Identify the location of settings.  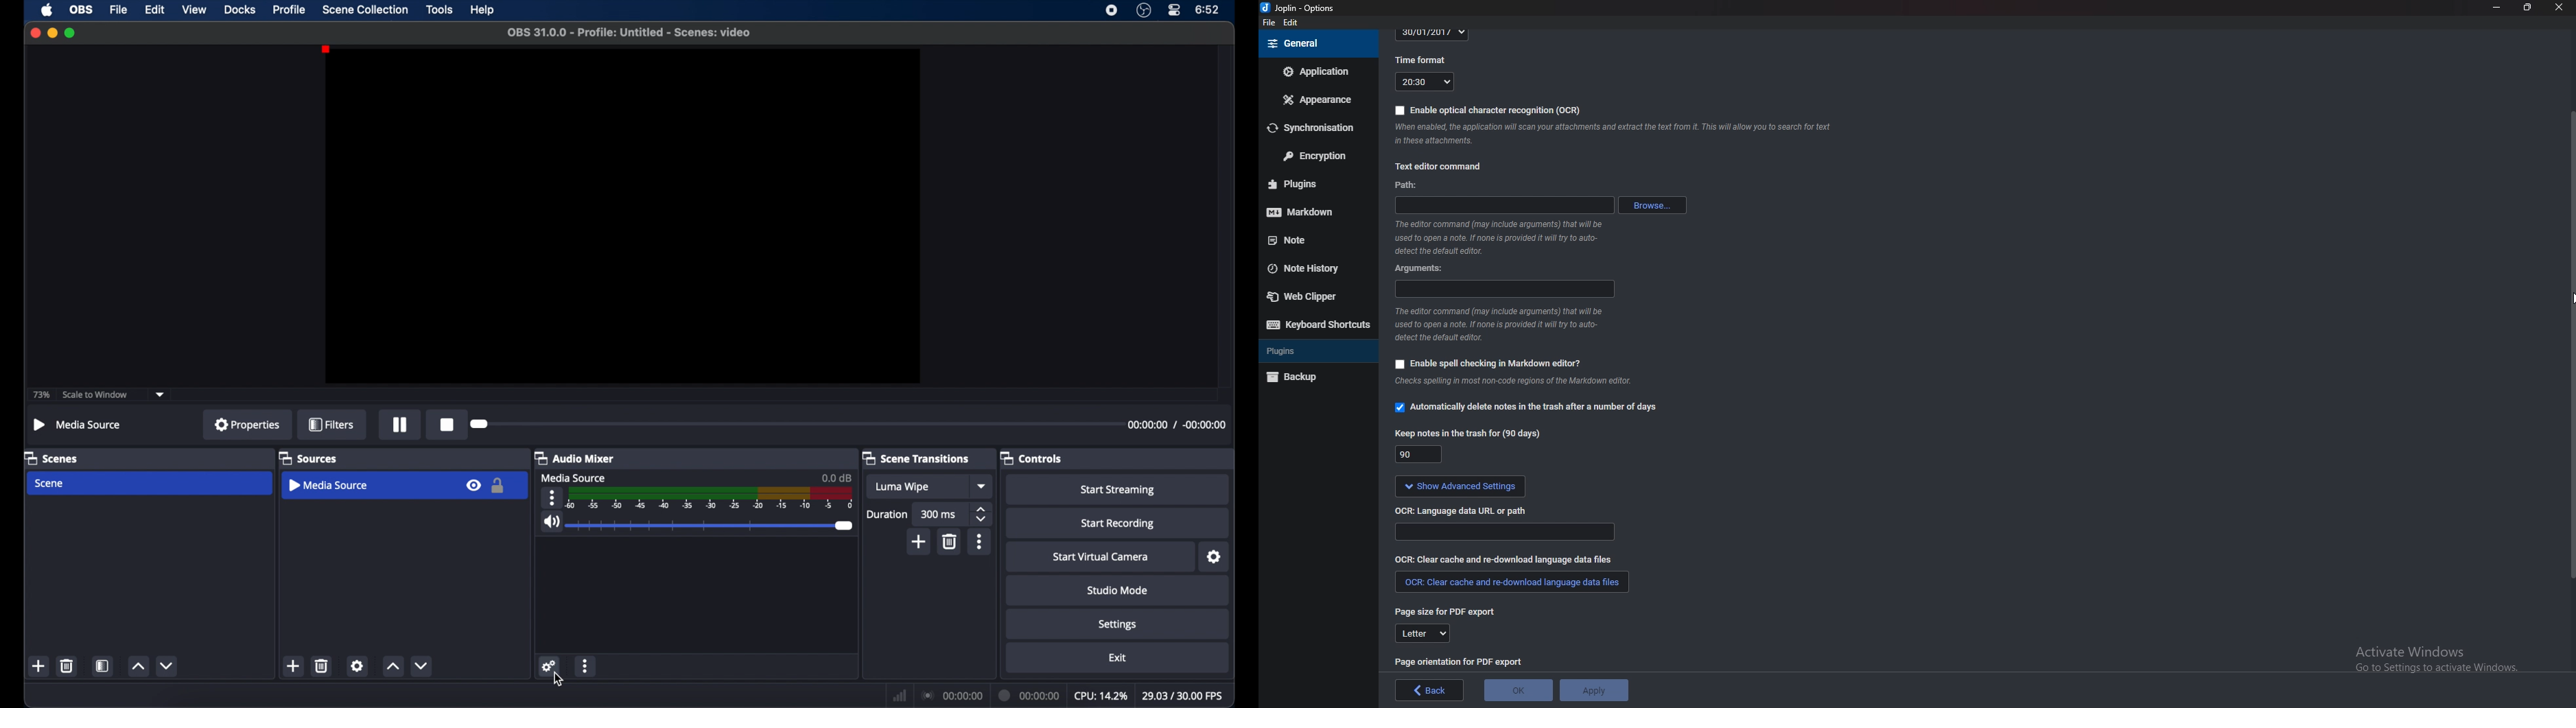
(359, 665).